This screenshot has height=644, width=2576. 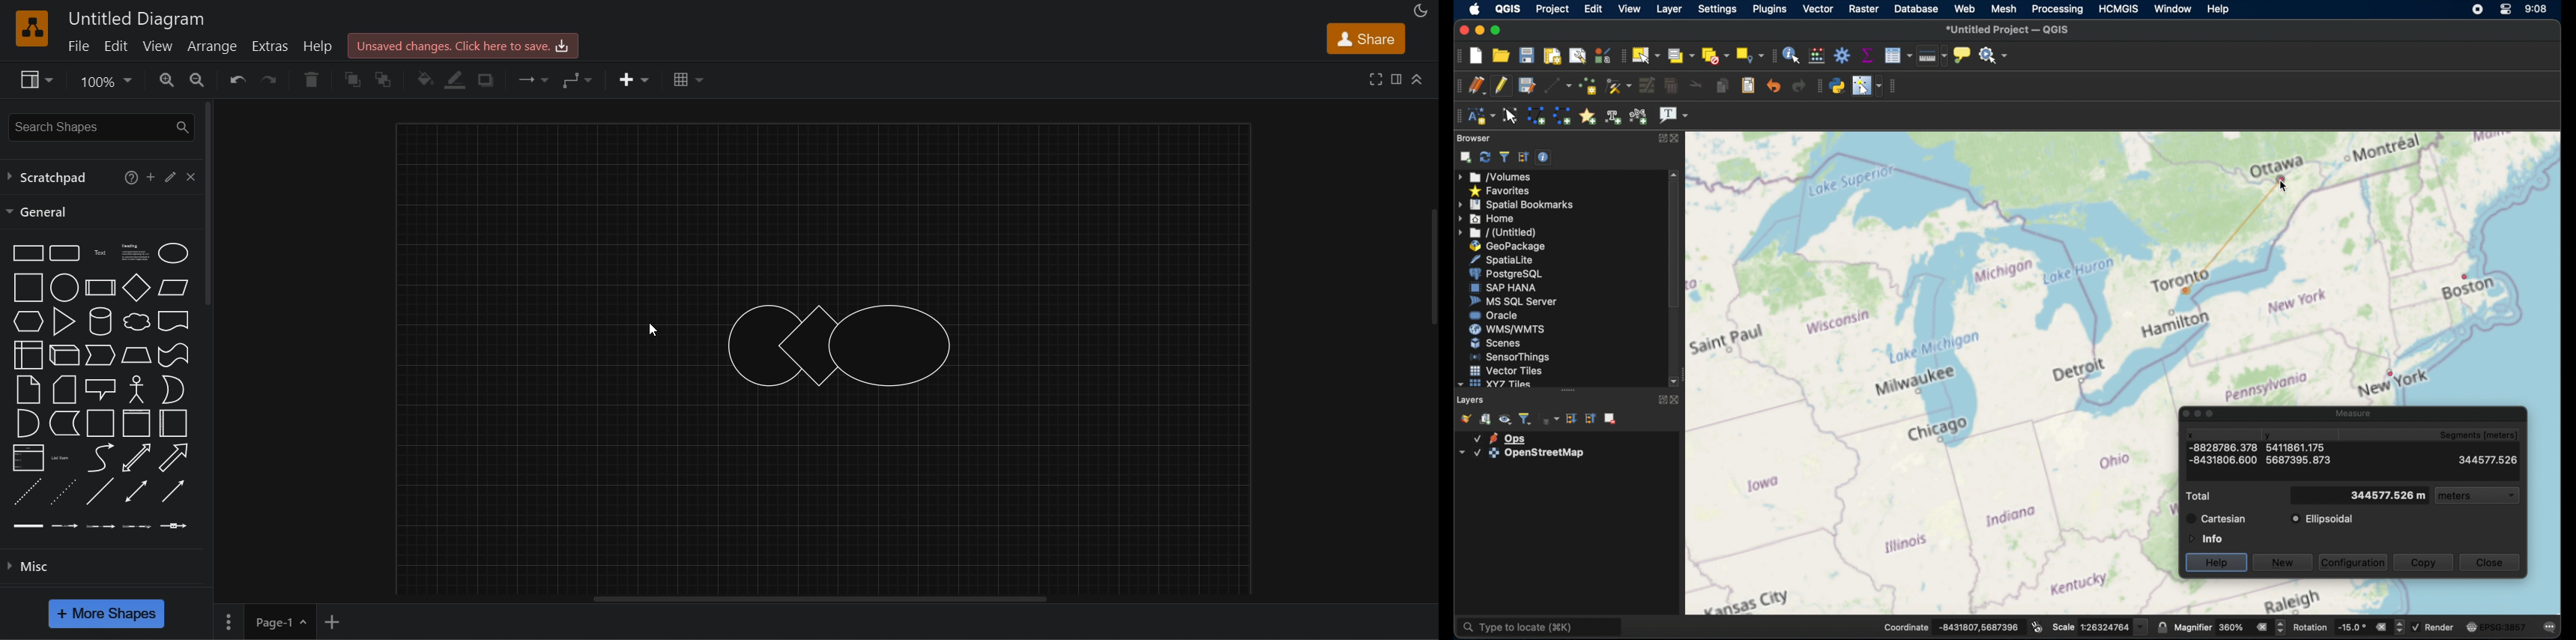 I want to click on magnifier, so click(x=2230, y=627).